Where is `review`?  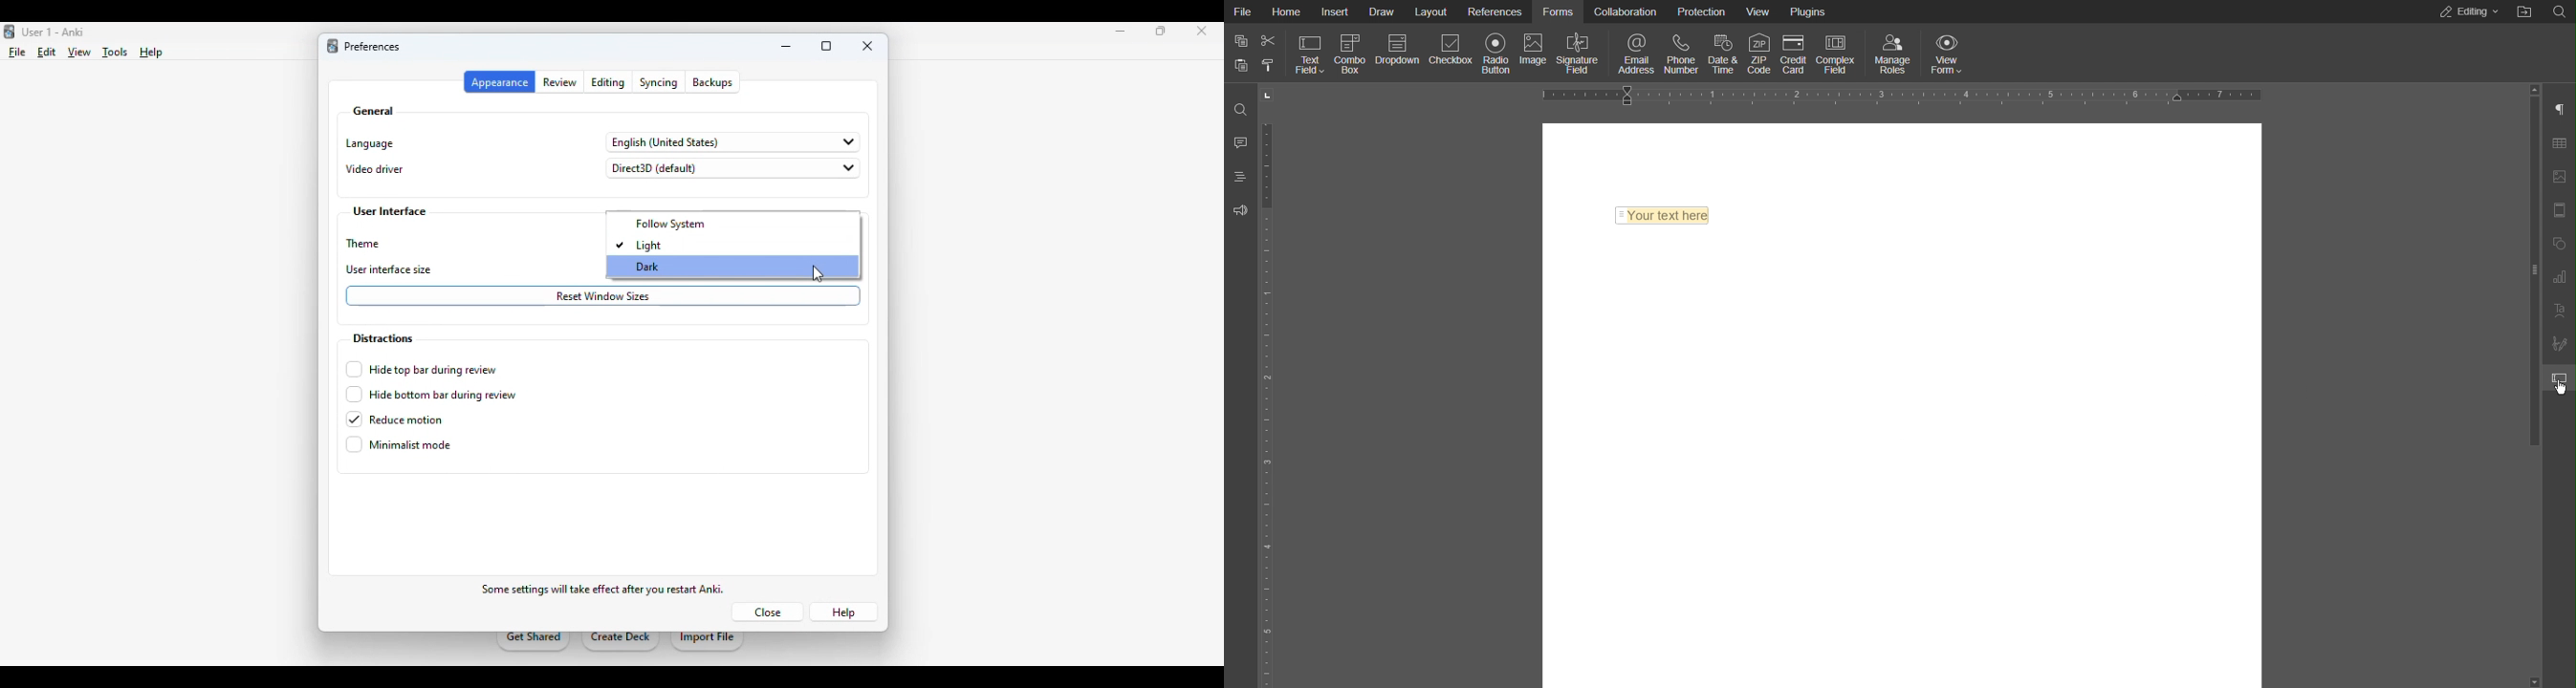
review is located at coordinates (560, 82).